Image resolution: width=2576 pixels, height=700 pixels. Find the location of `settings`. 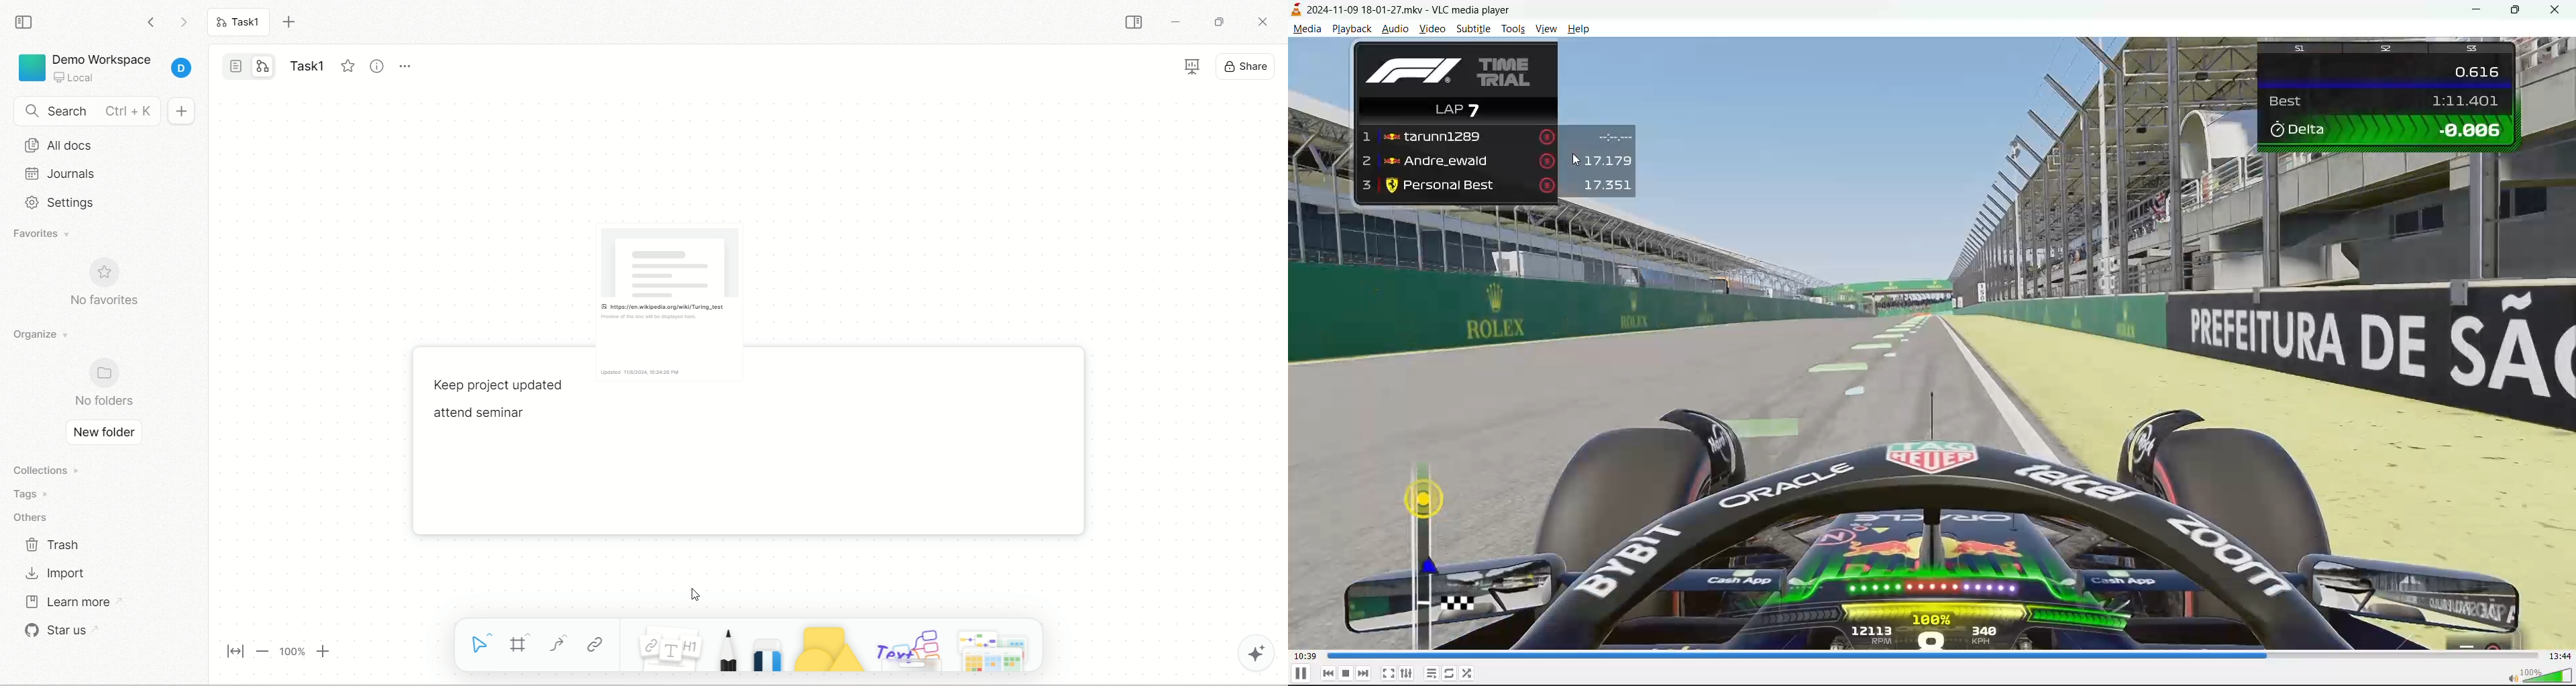

settings is located at coordinates (1407, 674).